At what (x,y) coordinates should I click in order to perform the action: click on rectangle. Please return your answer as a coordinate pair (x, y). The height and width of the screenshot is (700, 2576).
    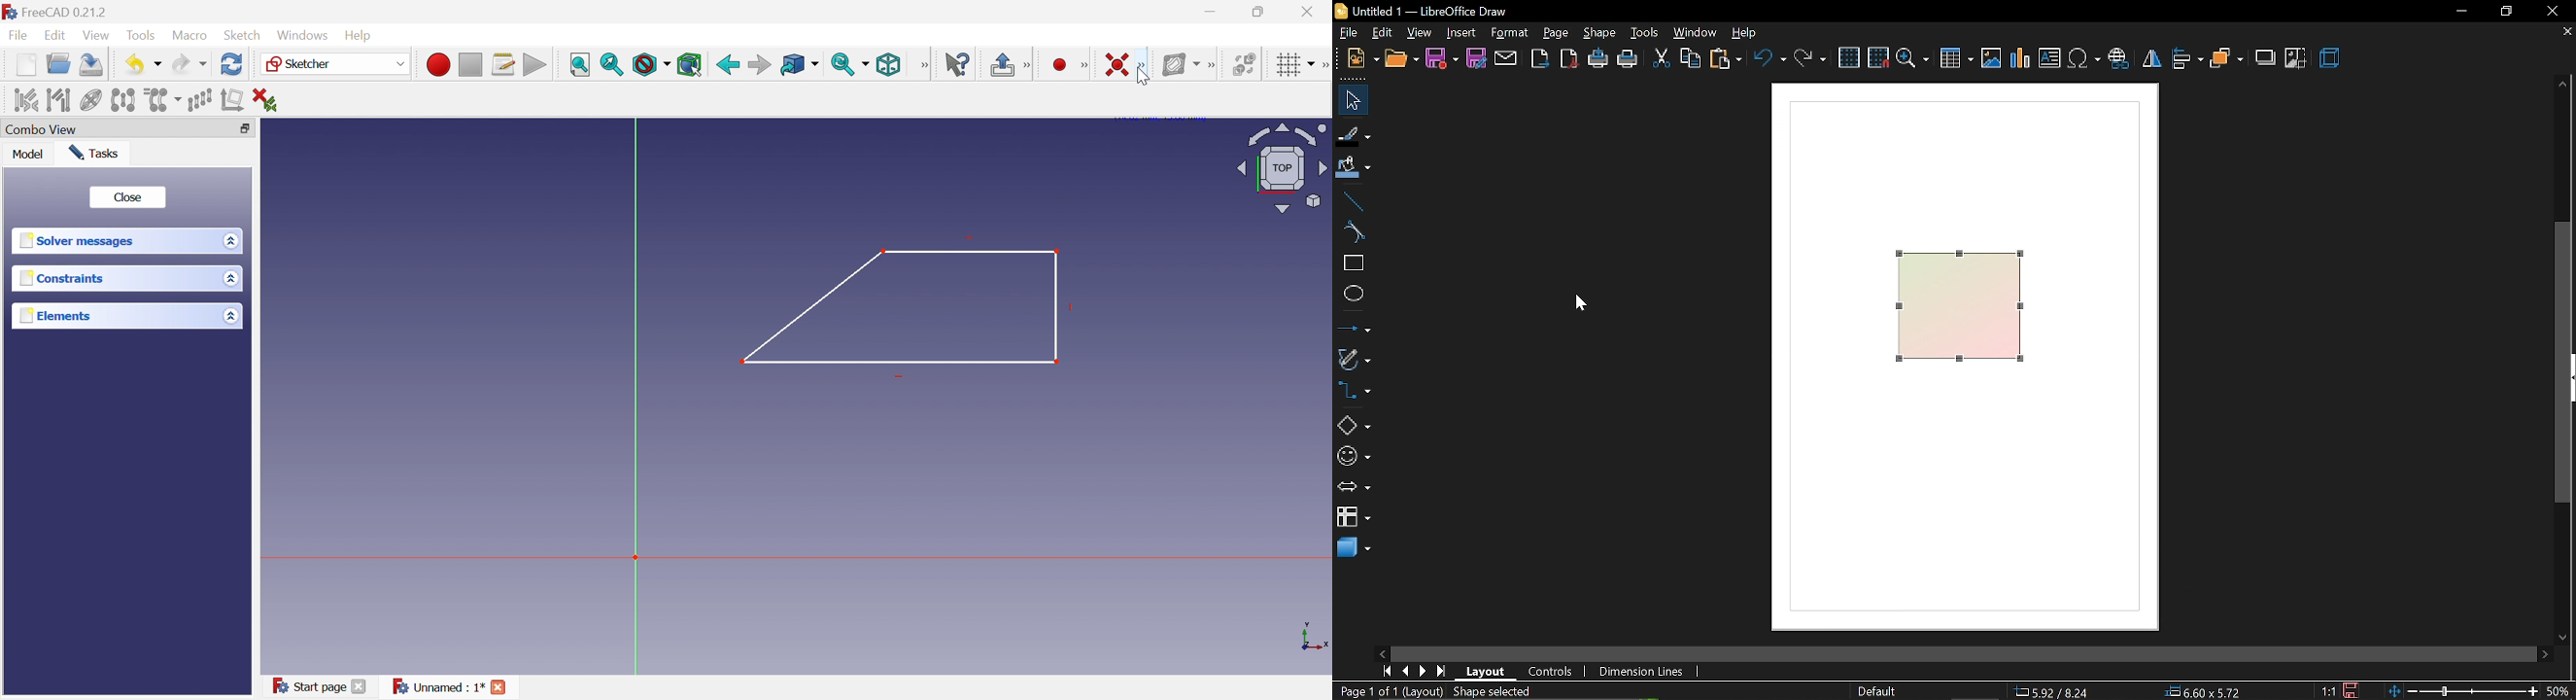
    Looking at the image, I should click on (1351, 263).